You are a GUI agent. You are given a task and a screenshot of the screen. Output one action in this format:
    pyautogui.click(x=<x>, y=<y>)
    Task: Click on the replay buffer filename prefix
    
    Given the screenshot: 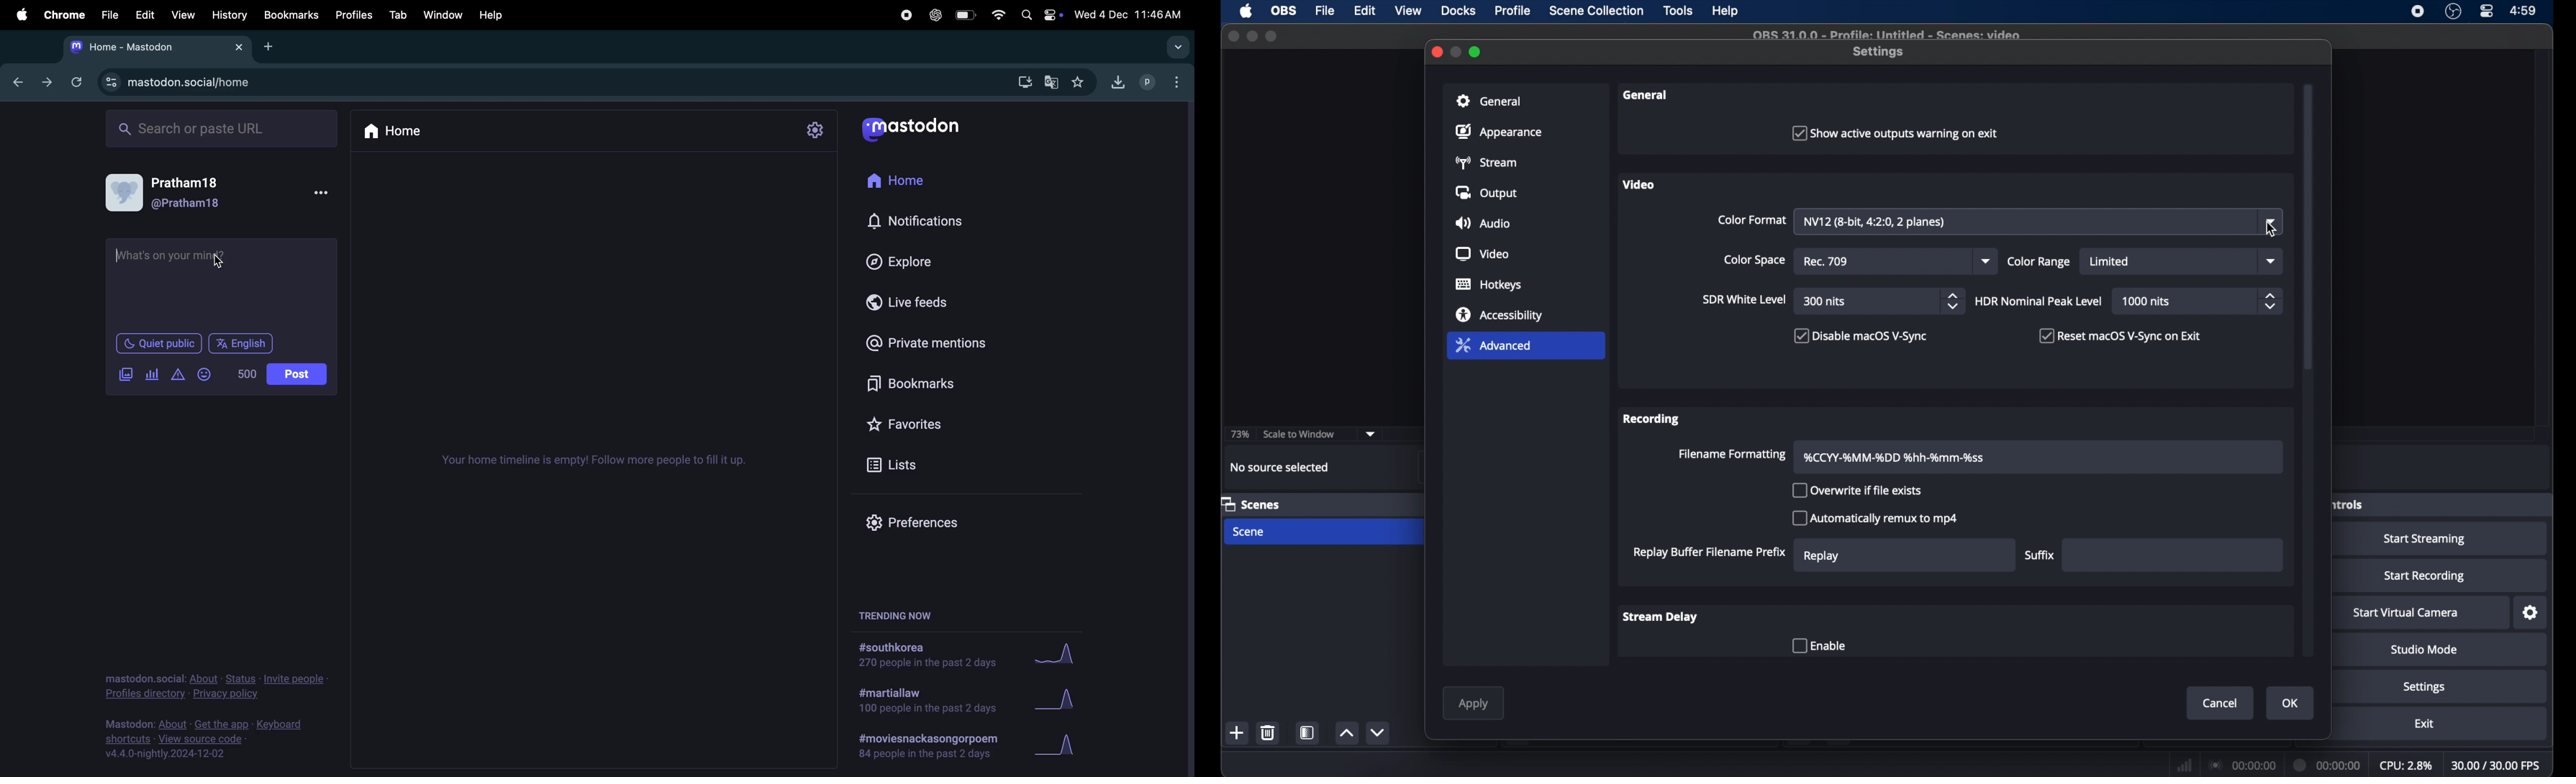 What is the action you would take?
    pyautogui.click(x=1707, y=553)
    